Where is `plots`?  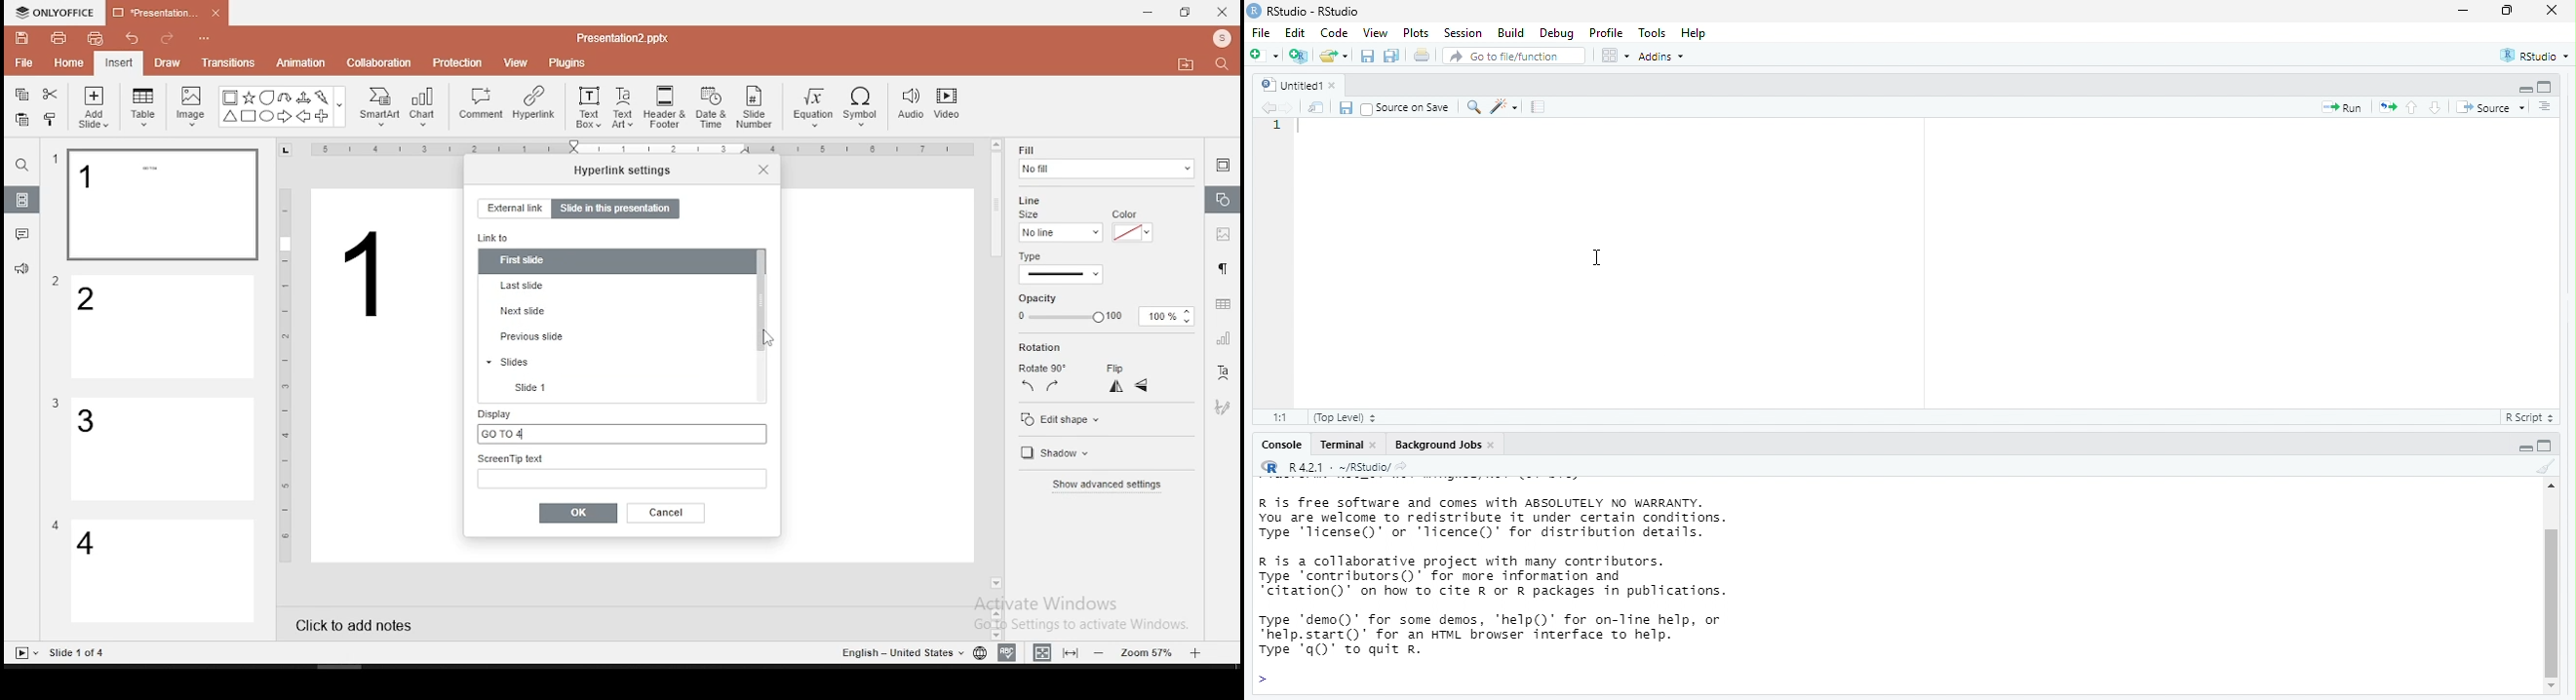
plots is located at coordinates (1417, 32).